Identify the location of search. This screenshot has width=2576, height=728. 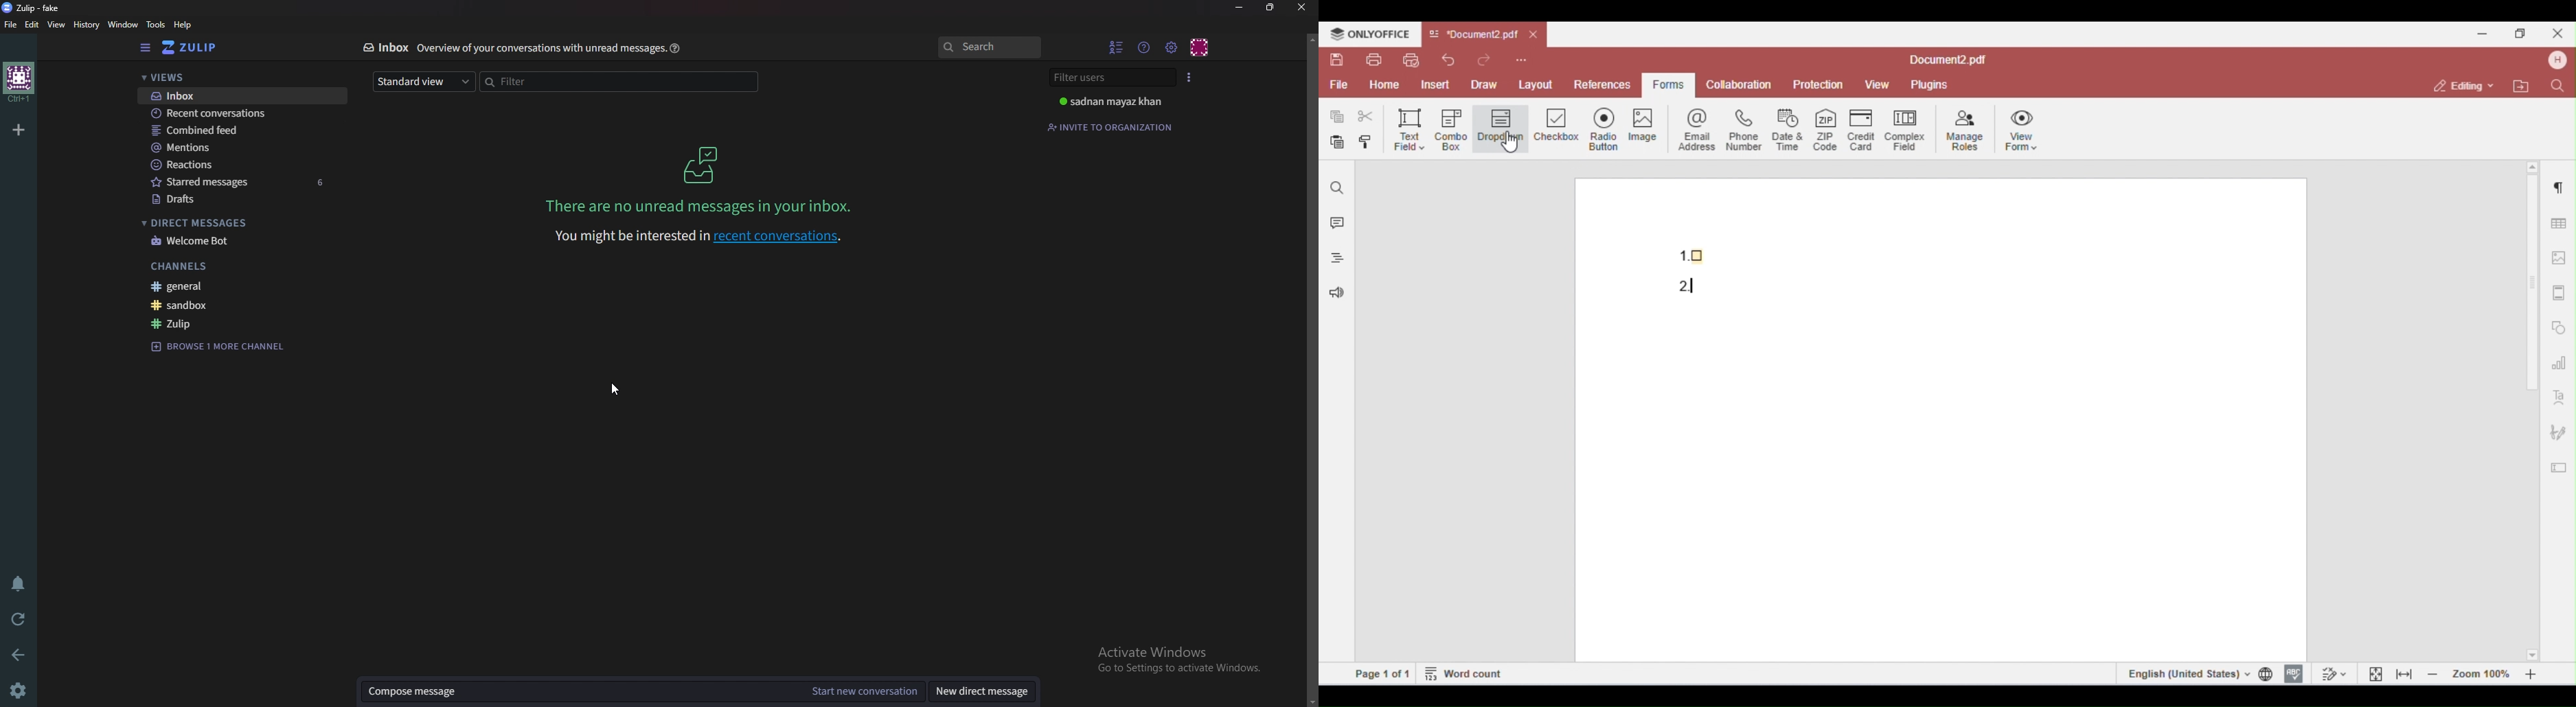
(990, 47).